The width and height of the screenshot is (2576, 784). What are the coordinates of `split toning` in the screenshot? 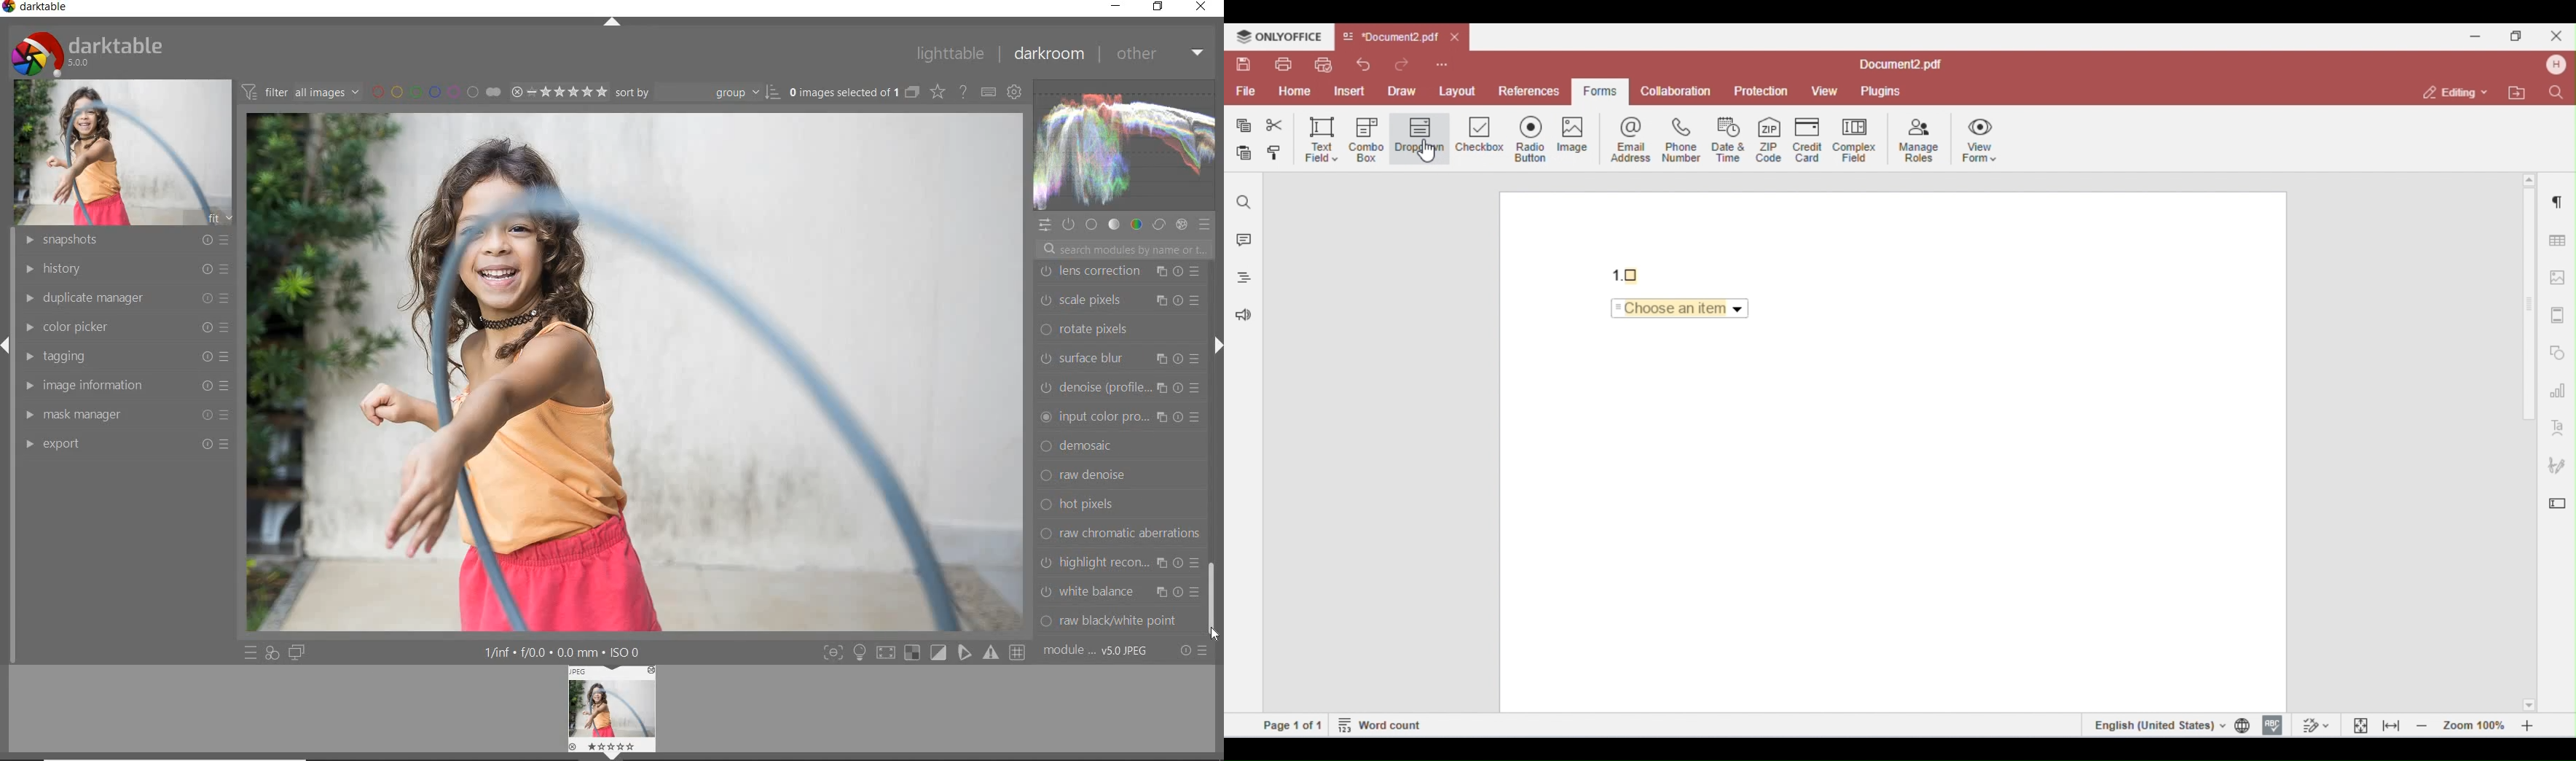 It's located at (1120, 450).